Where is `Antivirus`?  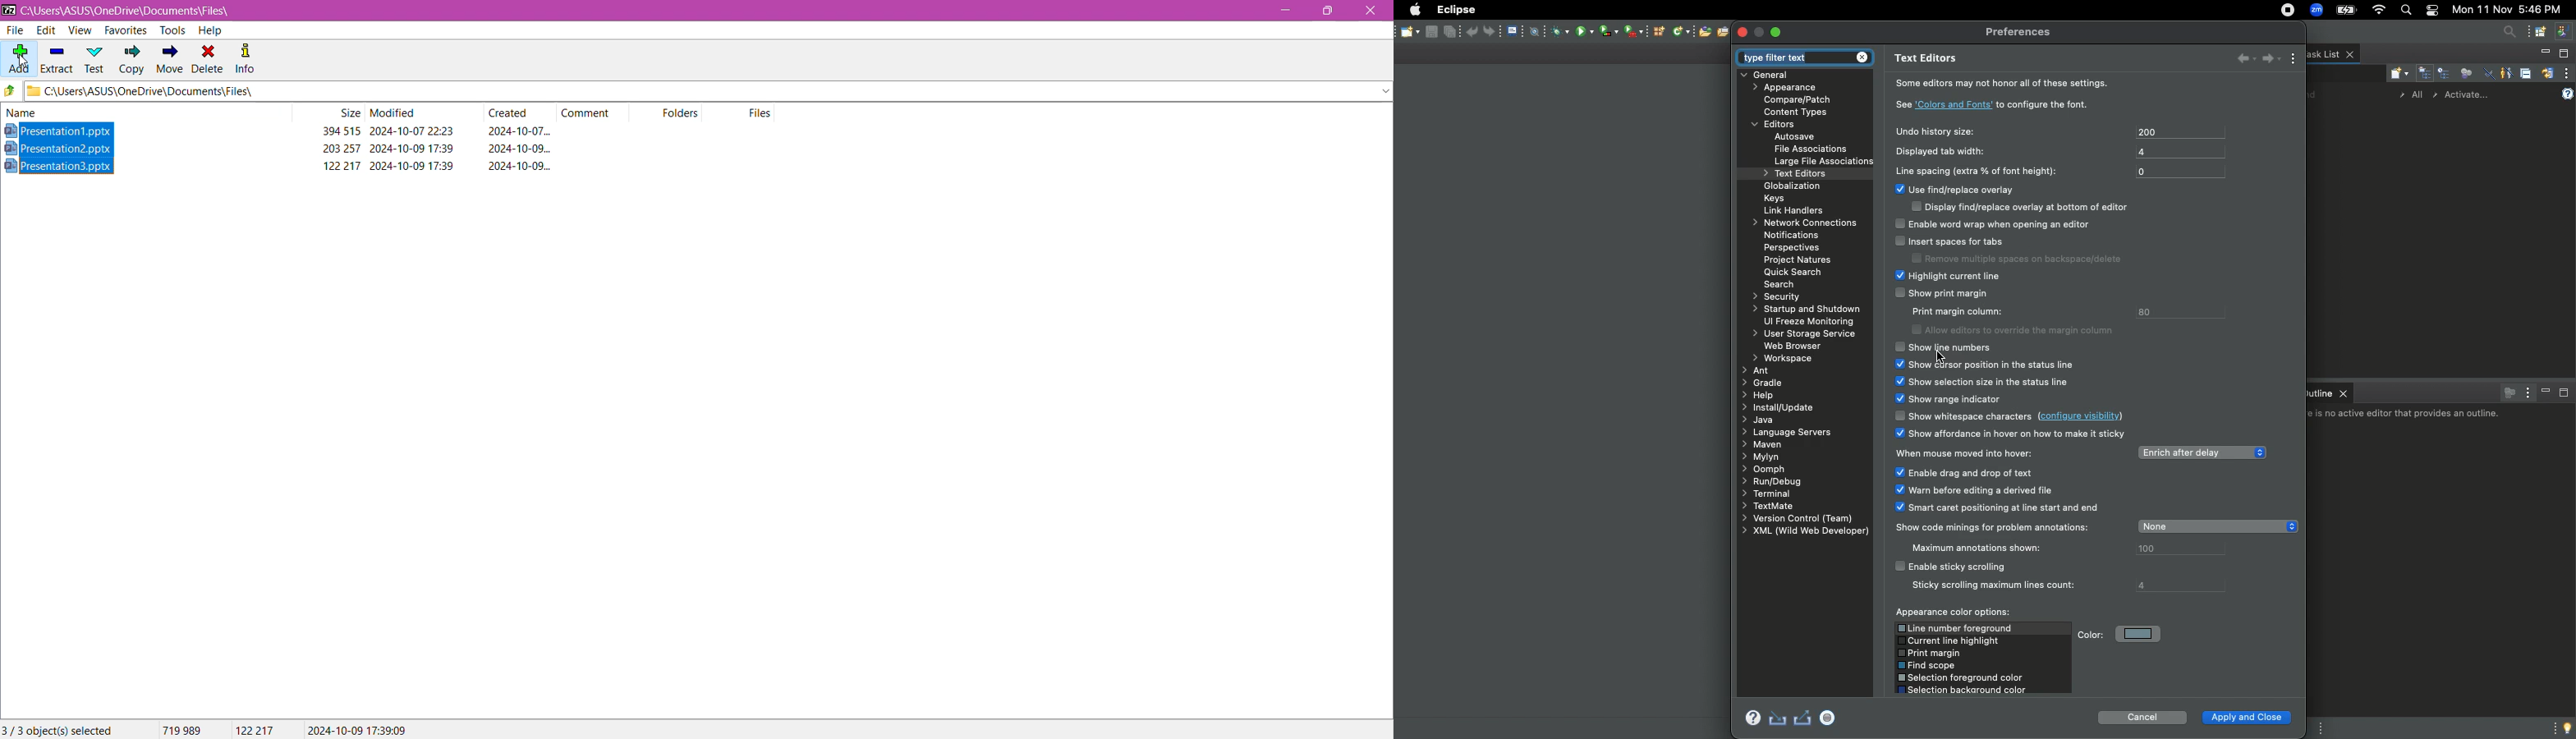 Antivirus is located at coordinates (1557, 30).